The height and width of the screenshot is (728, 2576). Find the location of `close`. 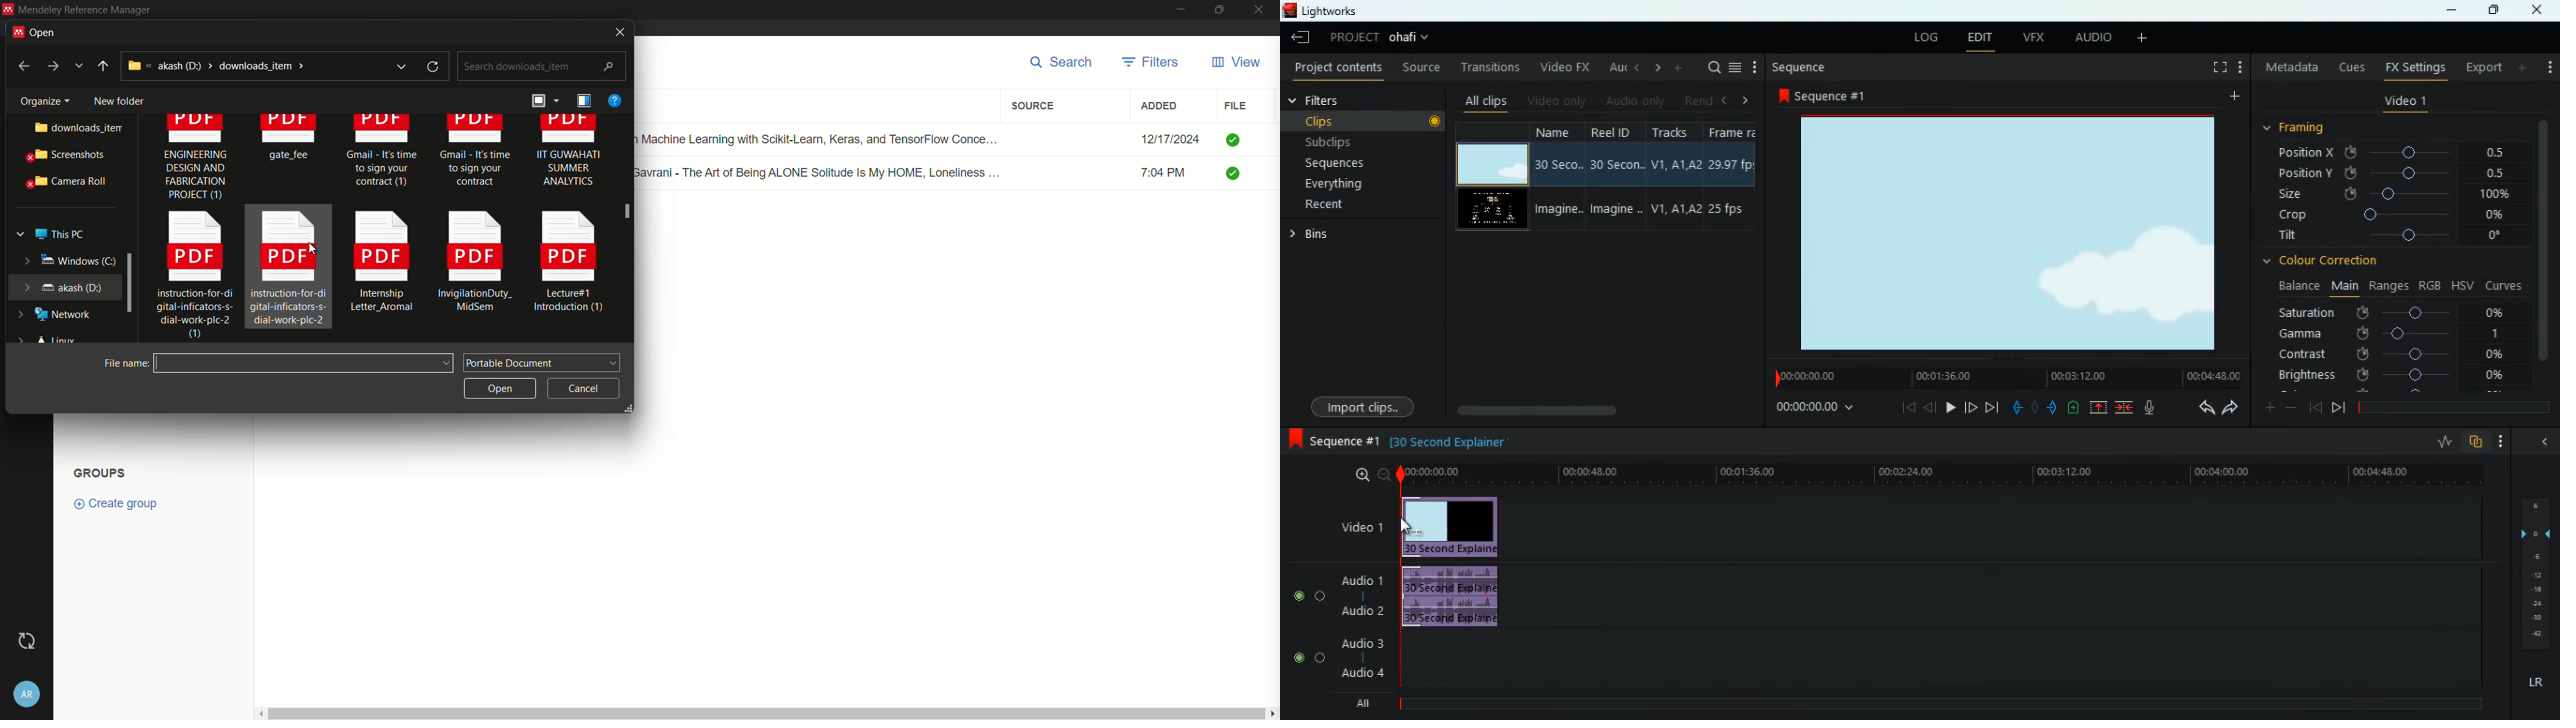

close is located at coordinates (2539, 10).